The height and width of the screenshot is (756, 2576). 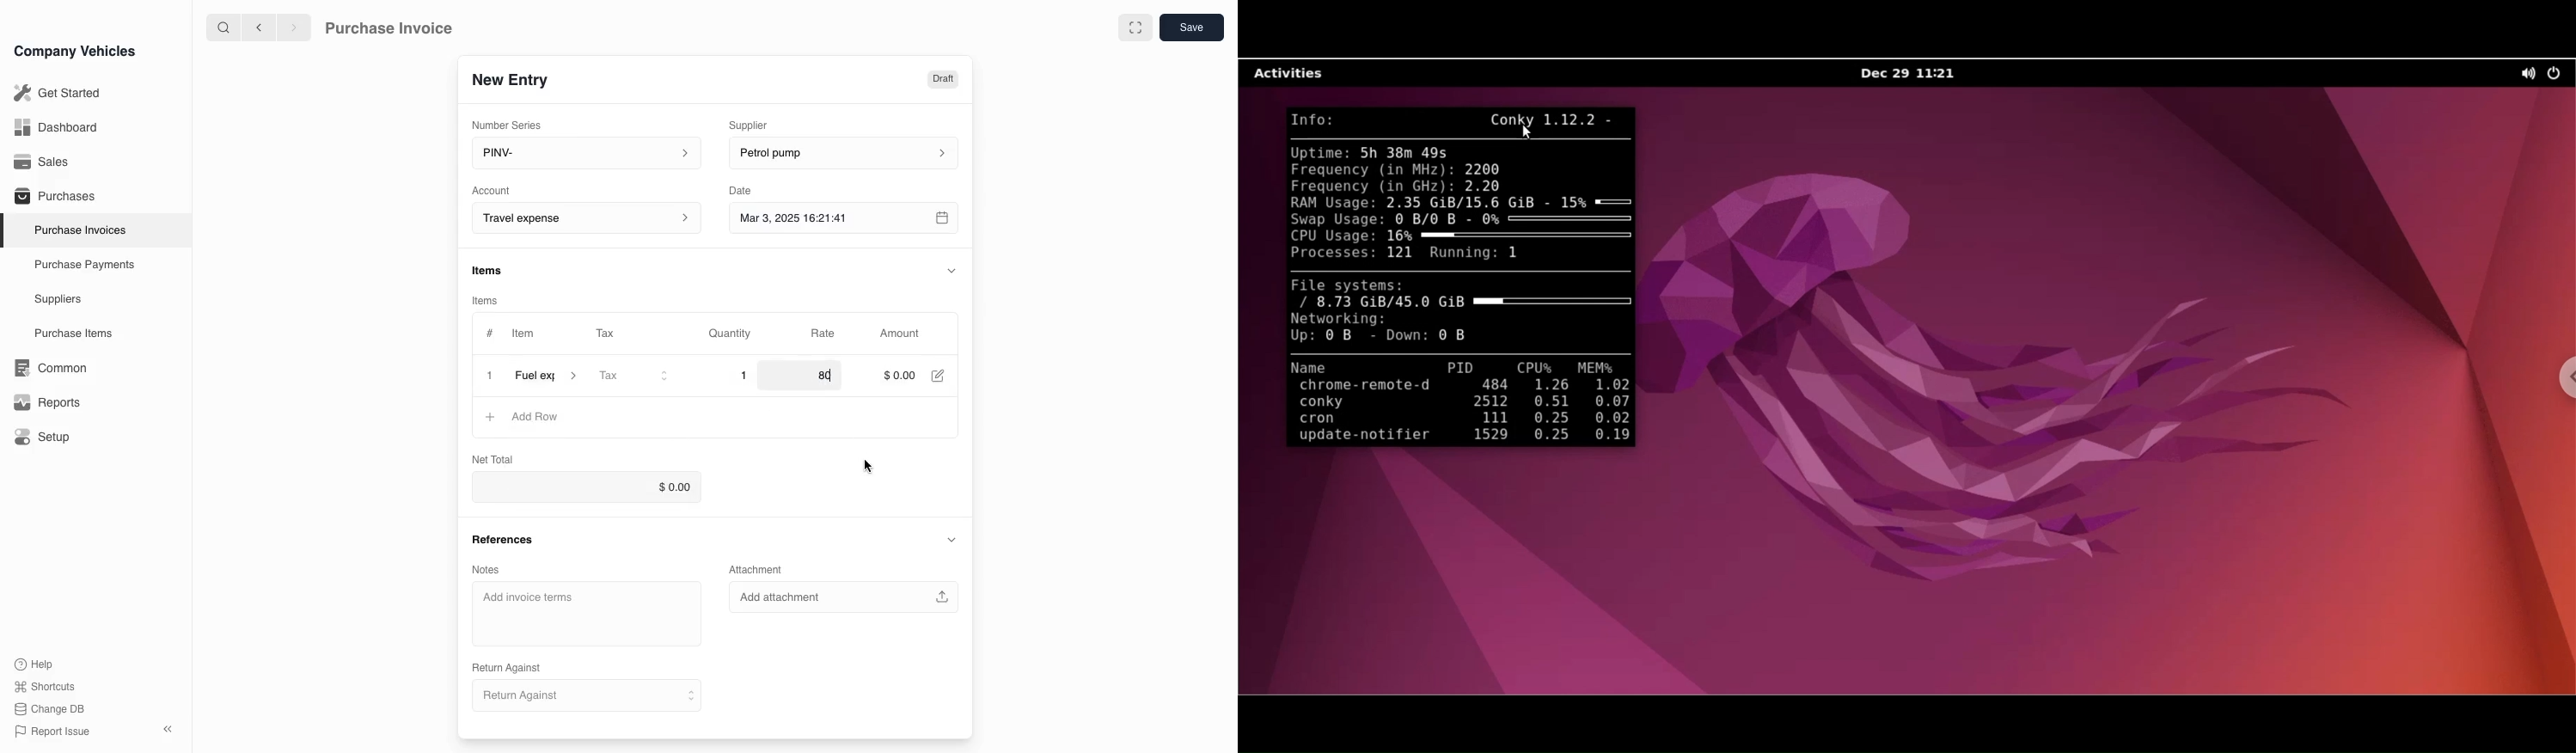 I want to click on calender, so click(x=944, y=219).